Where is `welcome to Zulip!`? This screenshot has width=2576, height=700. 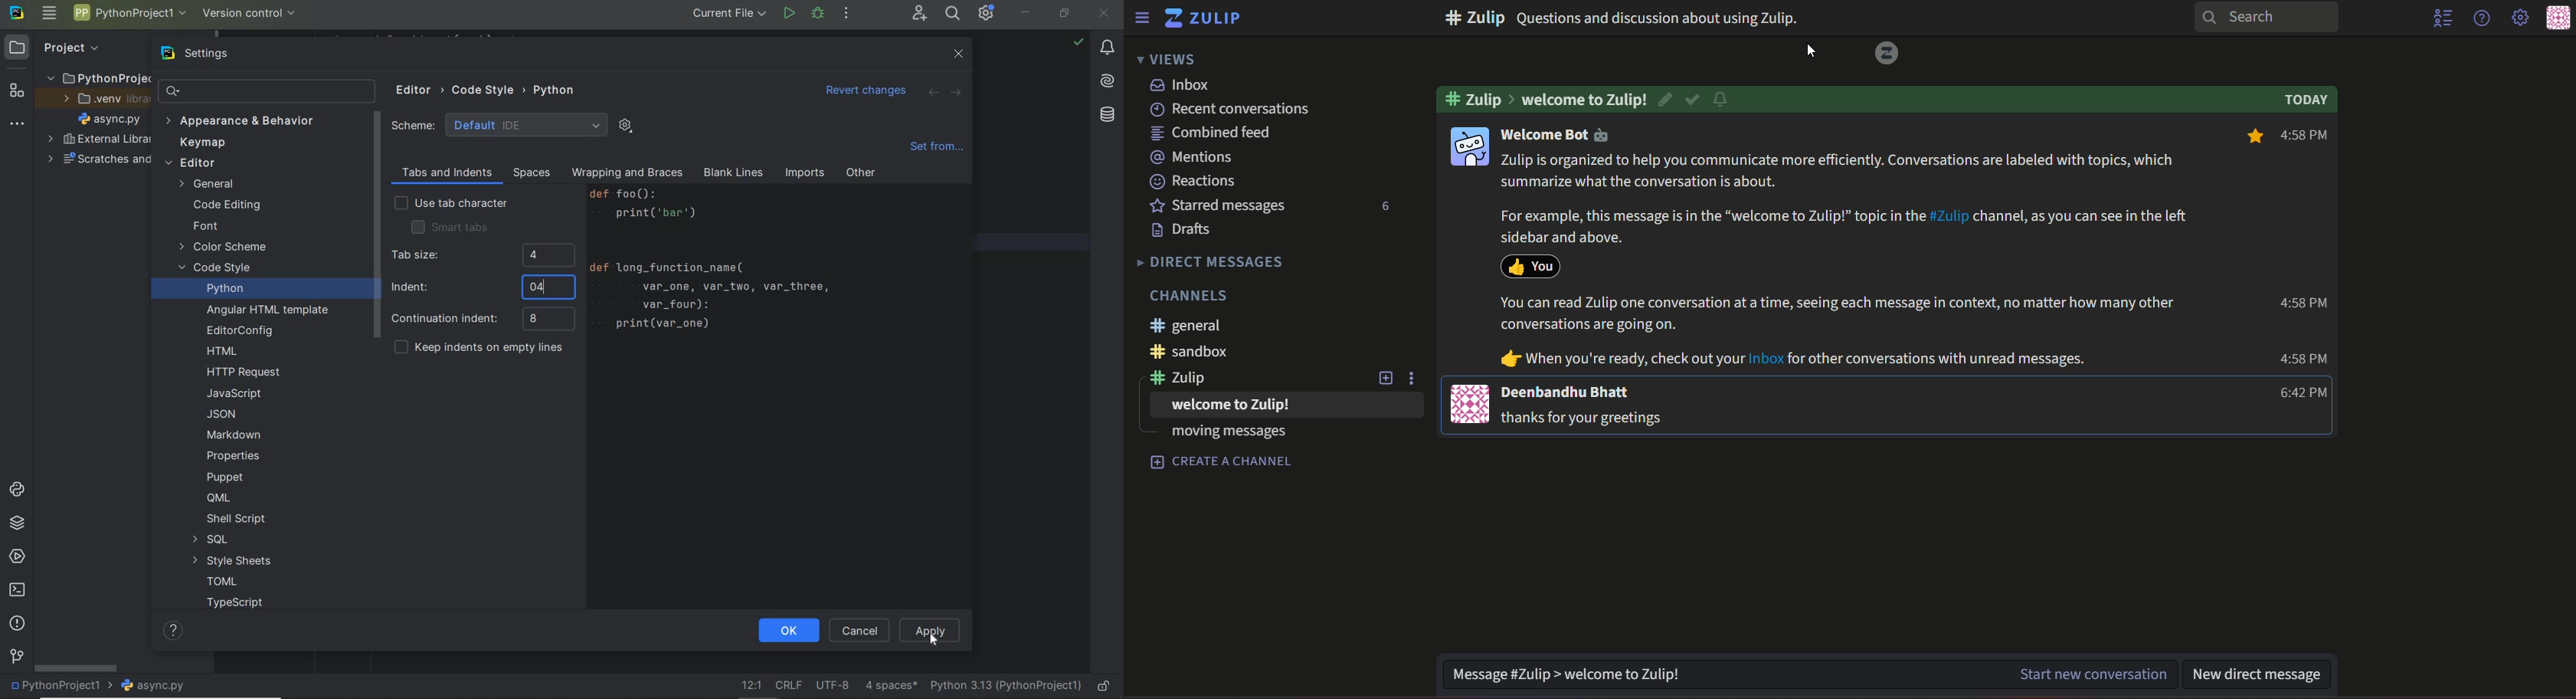 welcome to Zulip! is located at coordinates (1584, 99).